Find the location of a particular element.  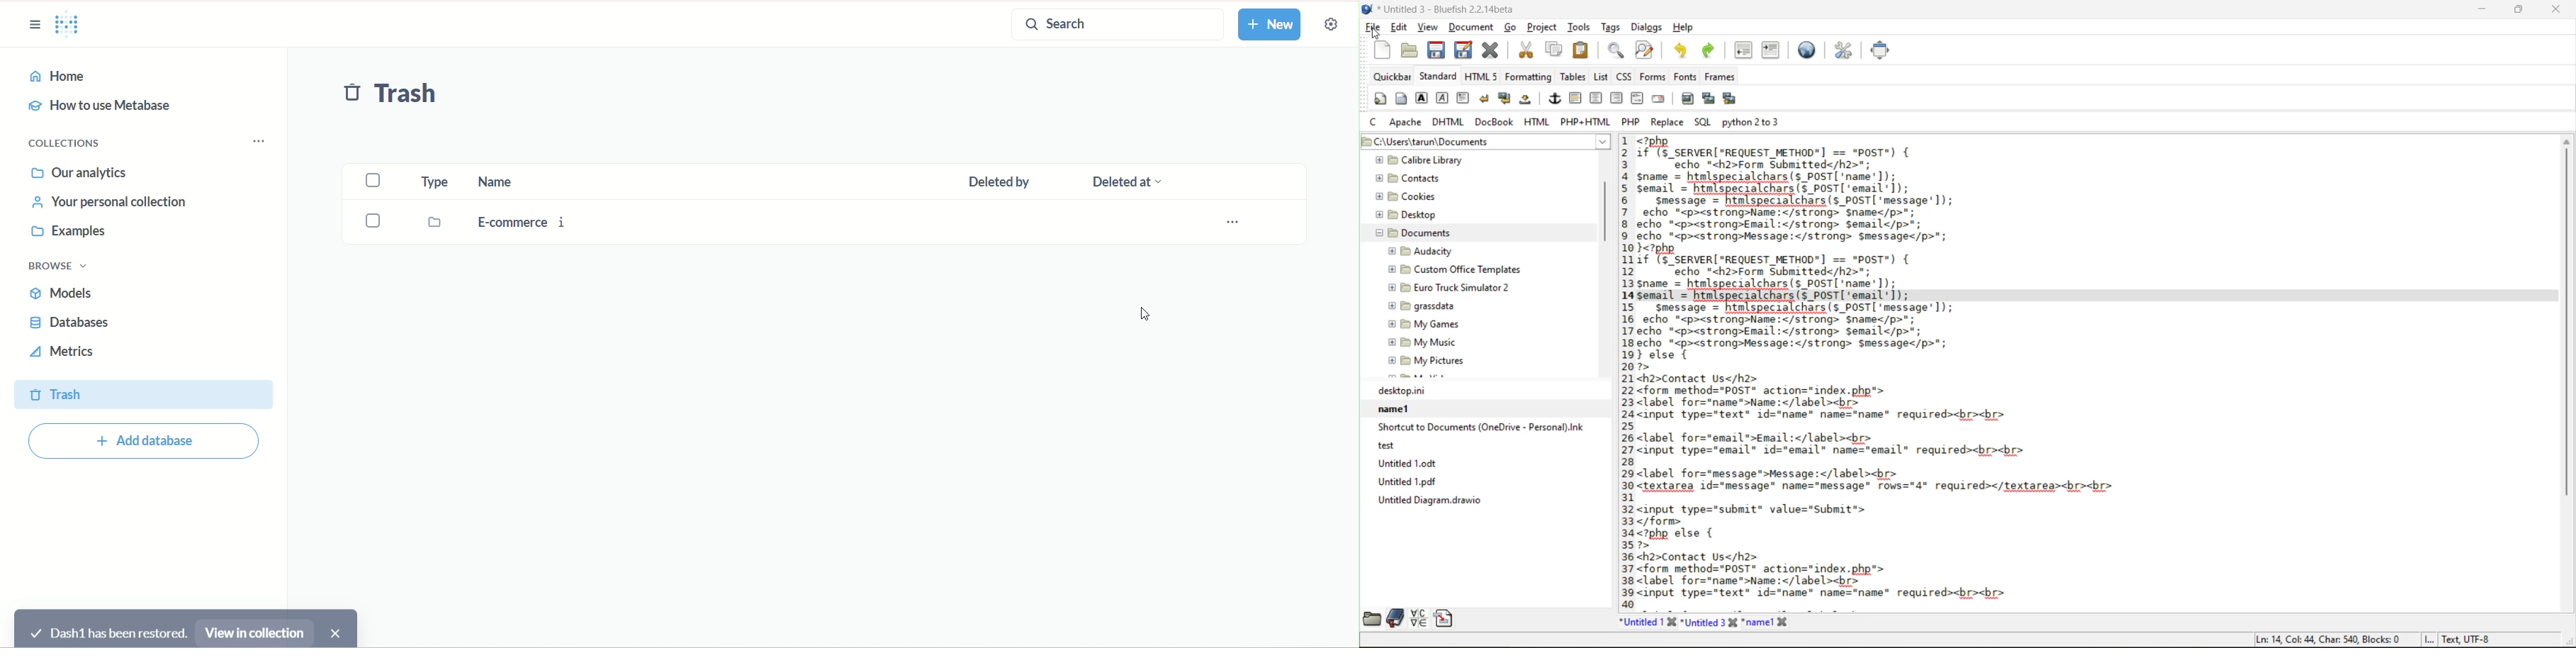

E-commerce i is located at coordinates (528, 220).